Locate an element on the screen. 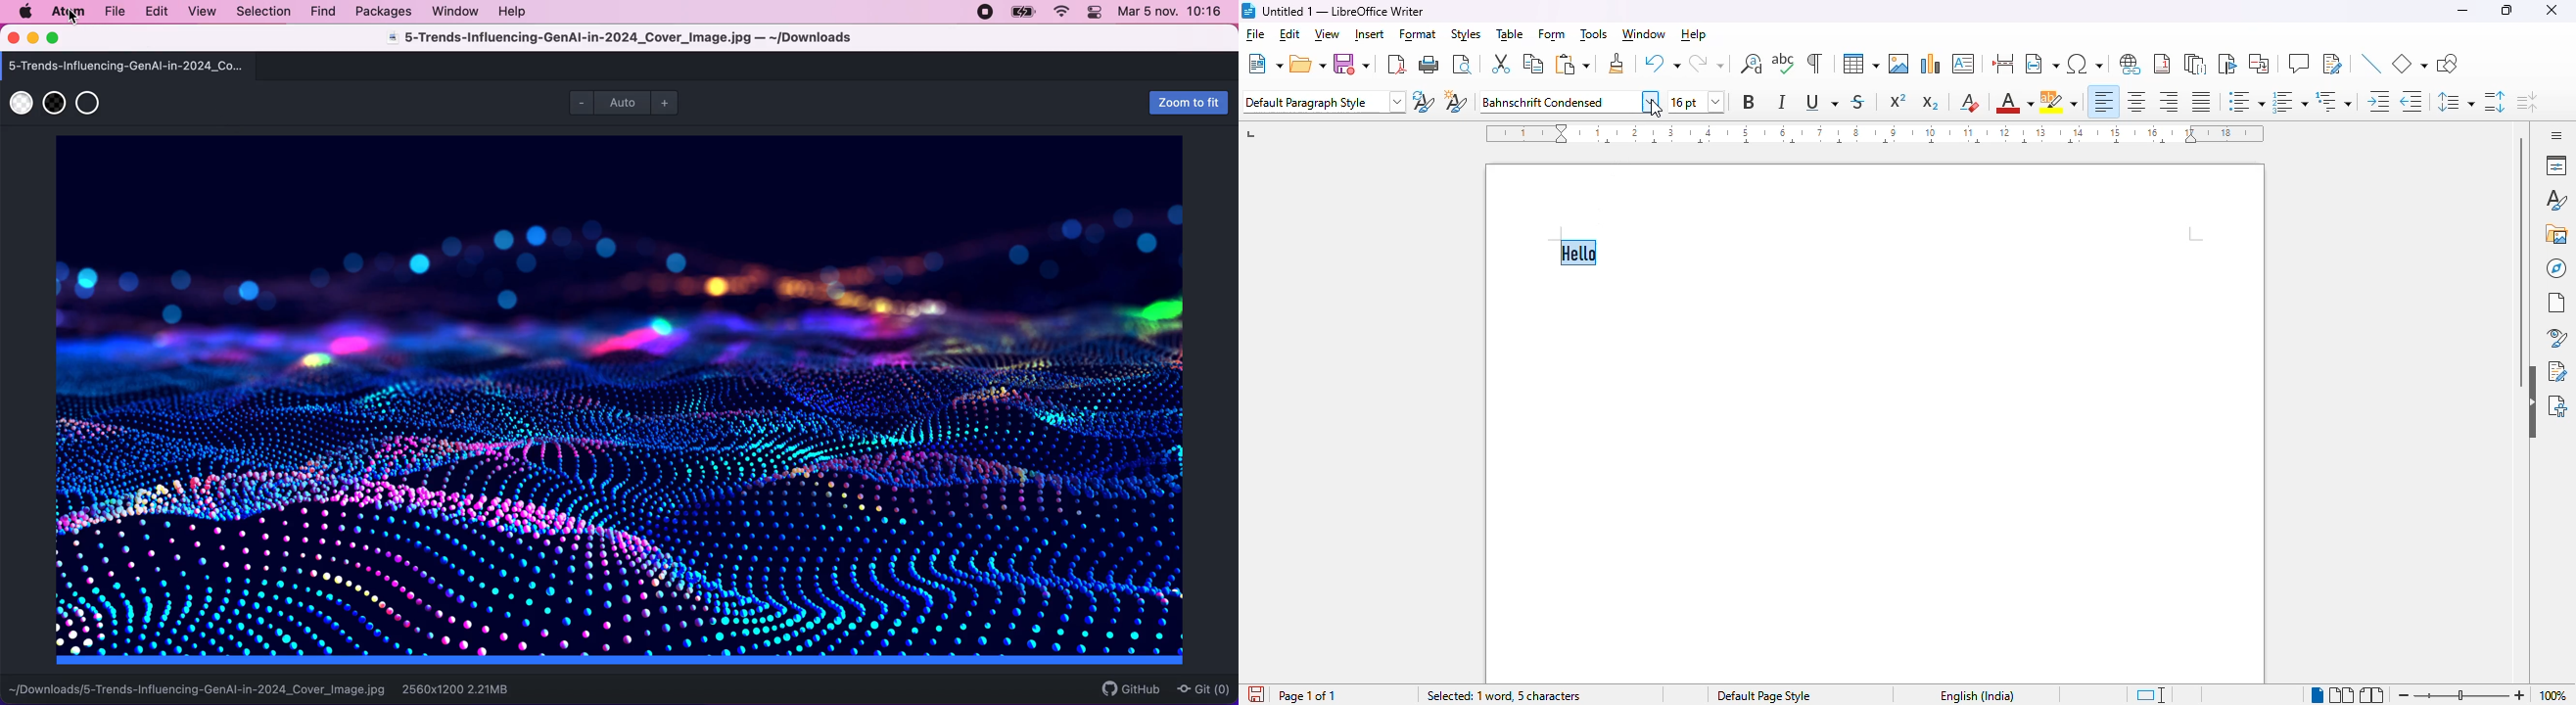 This screenshot has width=2576, height=728. maximize is located at coordinates (2506, 10).